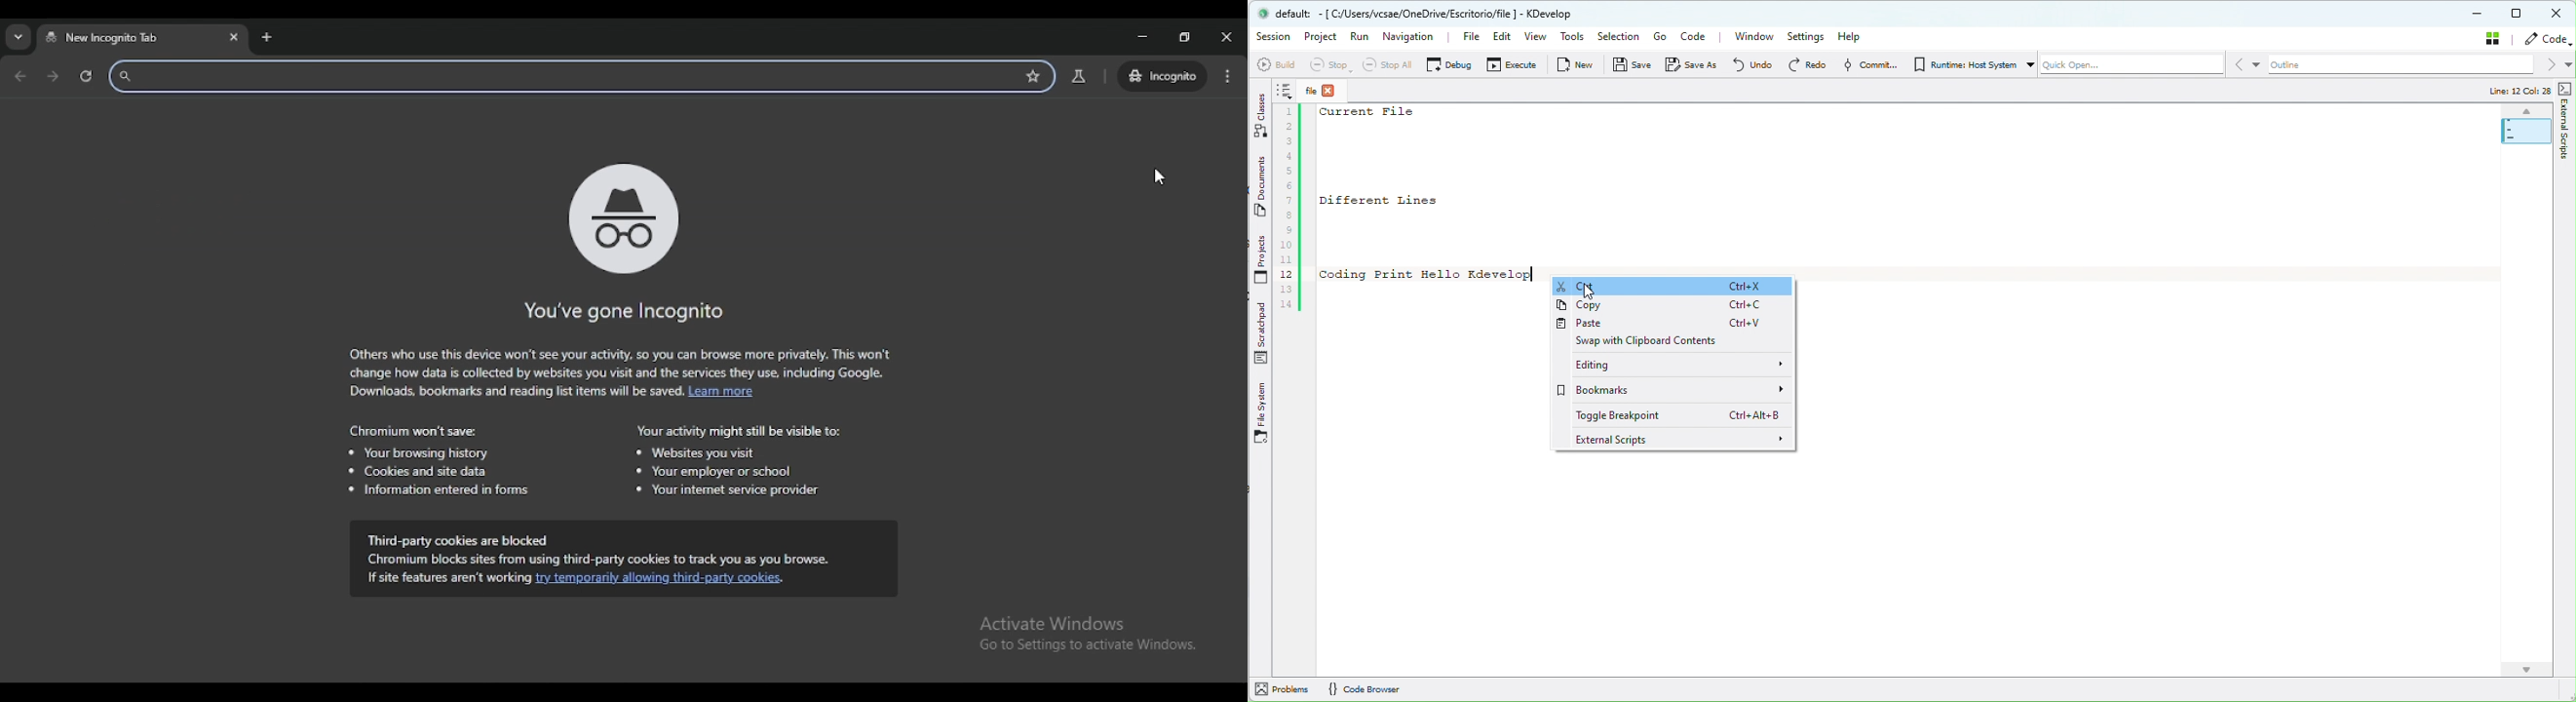 The height and width of the screenshot is (728, 2576). Describe the element at coordinates (1677, 390) in the screenshot. I see `Bookmarks` at that location.